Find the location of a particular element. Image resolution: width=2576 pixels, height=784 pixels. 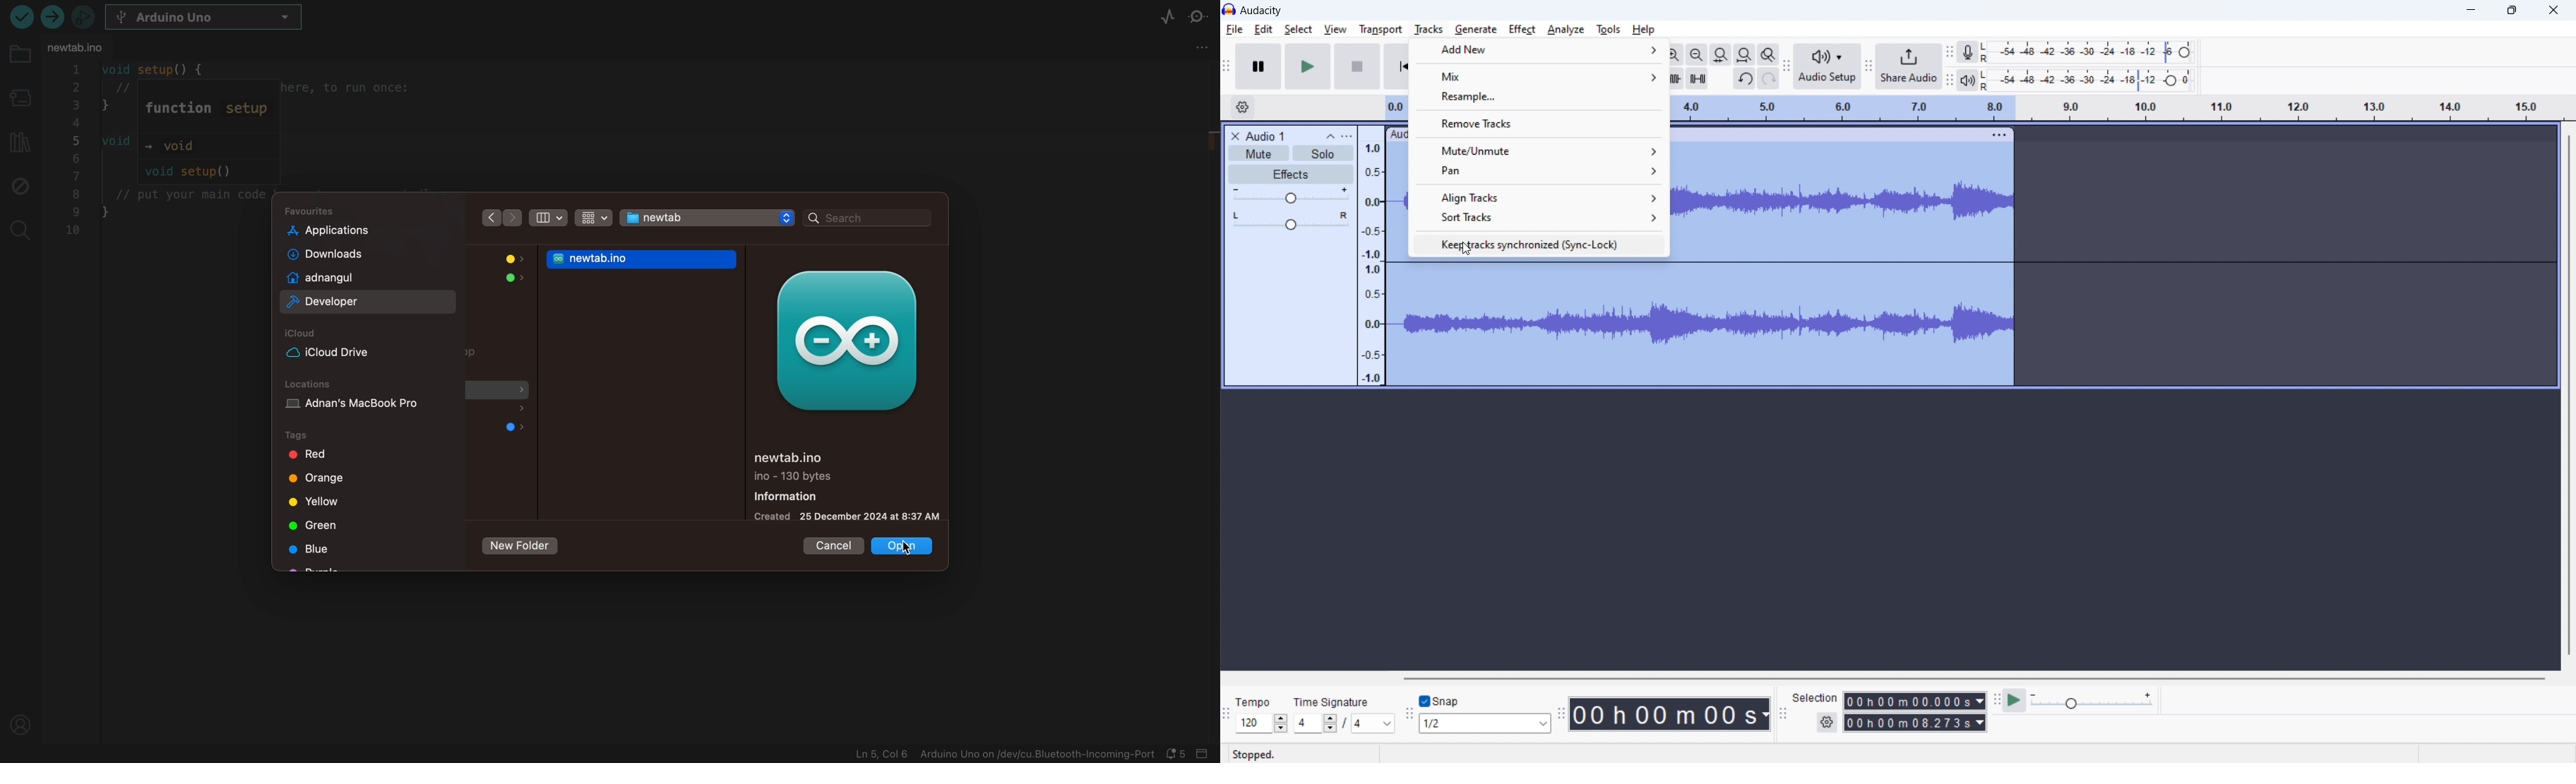

share audio toolbar is located at coordinates (1868, 66).